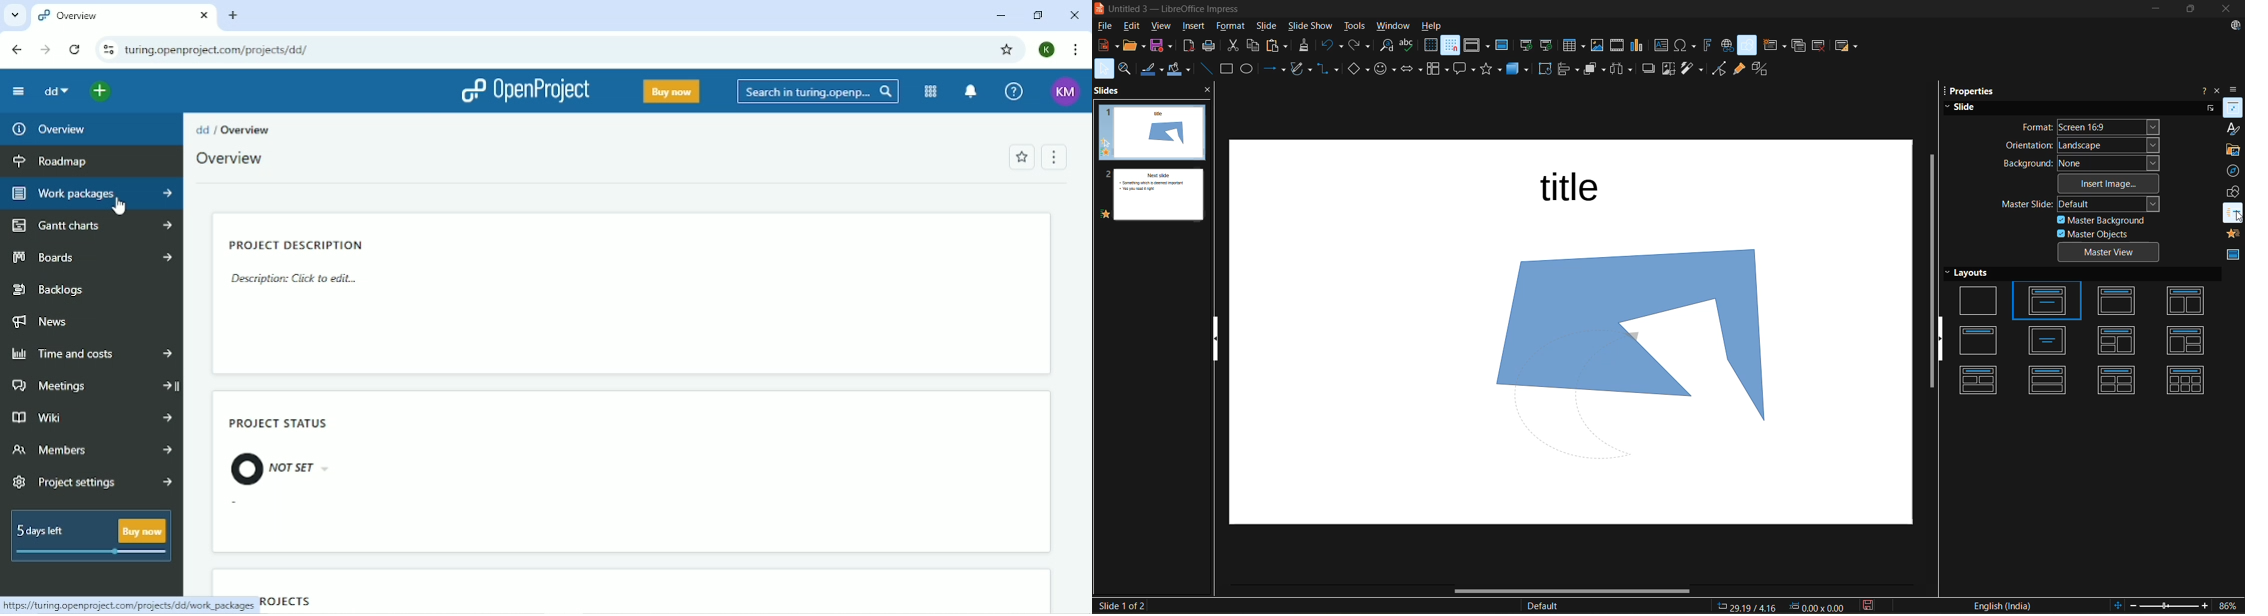  I want to click on curves and polygons, so click(1301, 70).